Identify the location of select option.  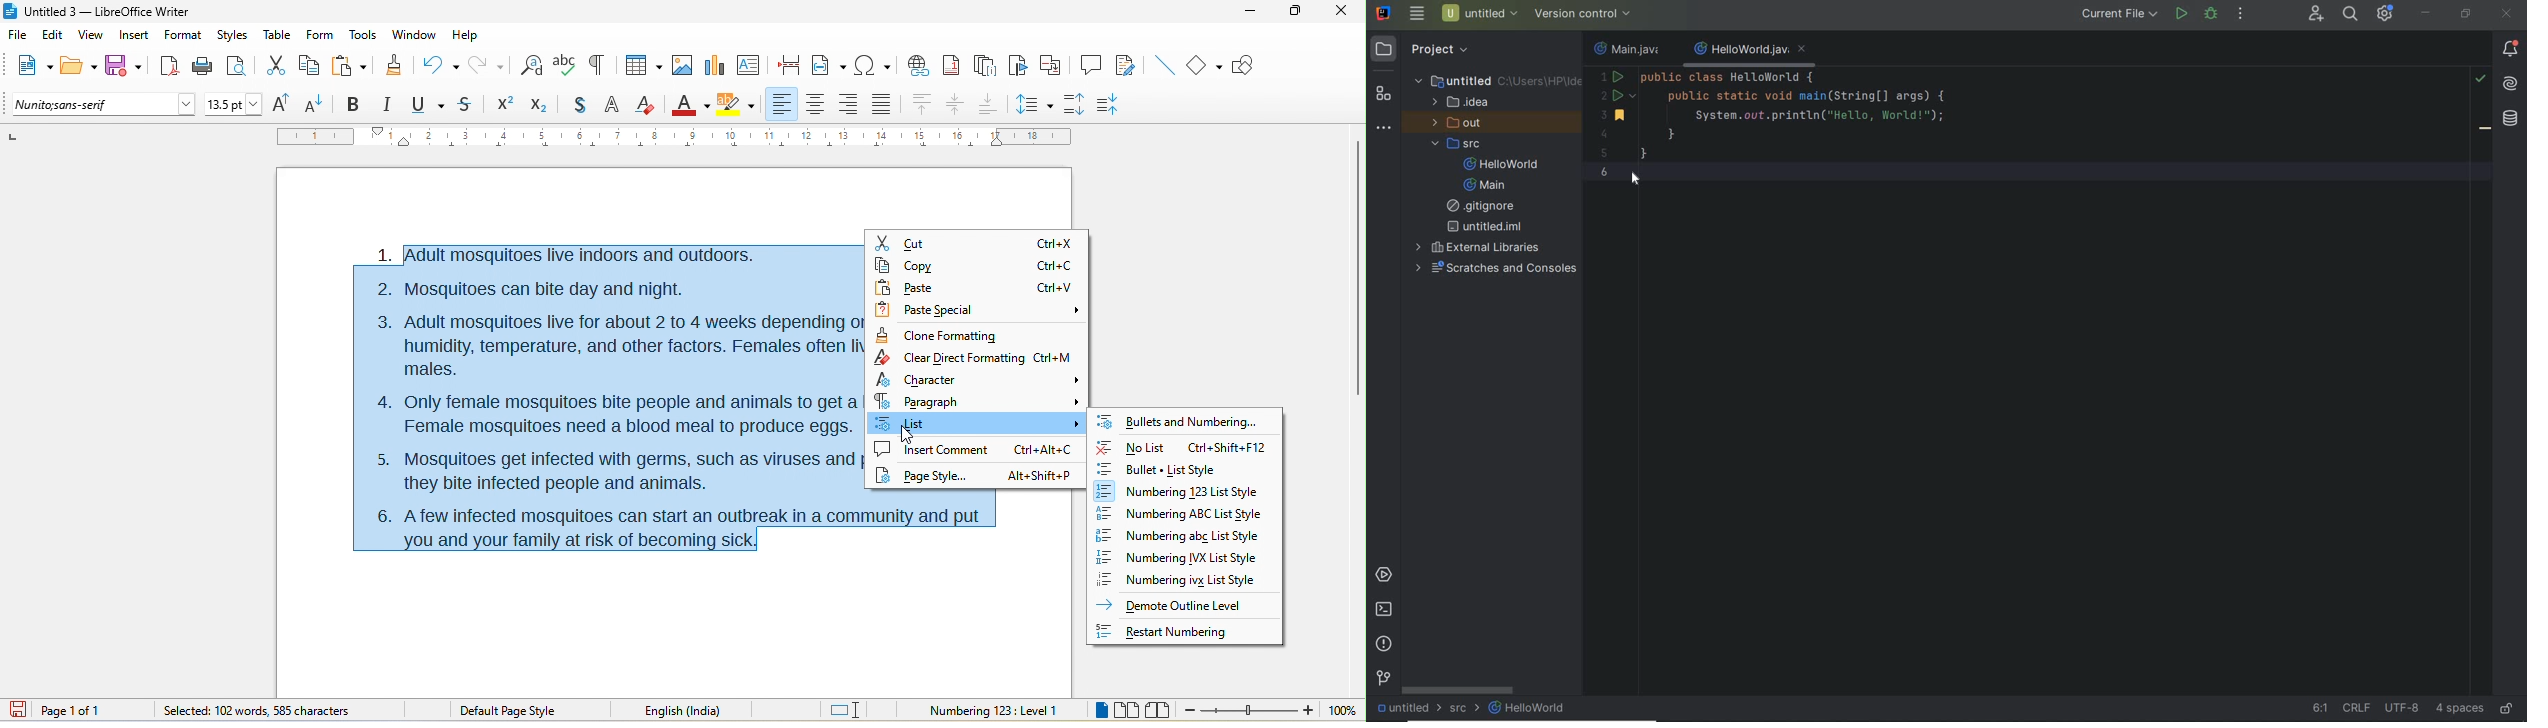
(979, 423).